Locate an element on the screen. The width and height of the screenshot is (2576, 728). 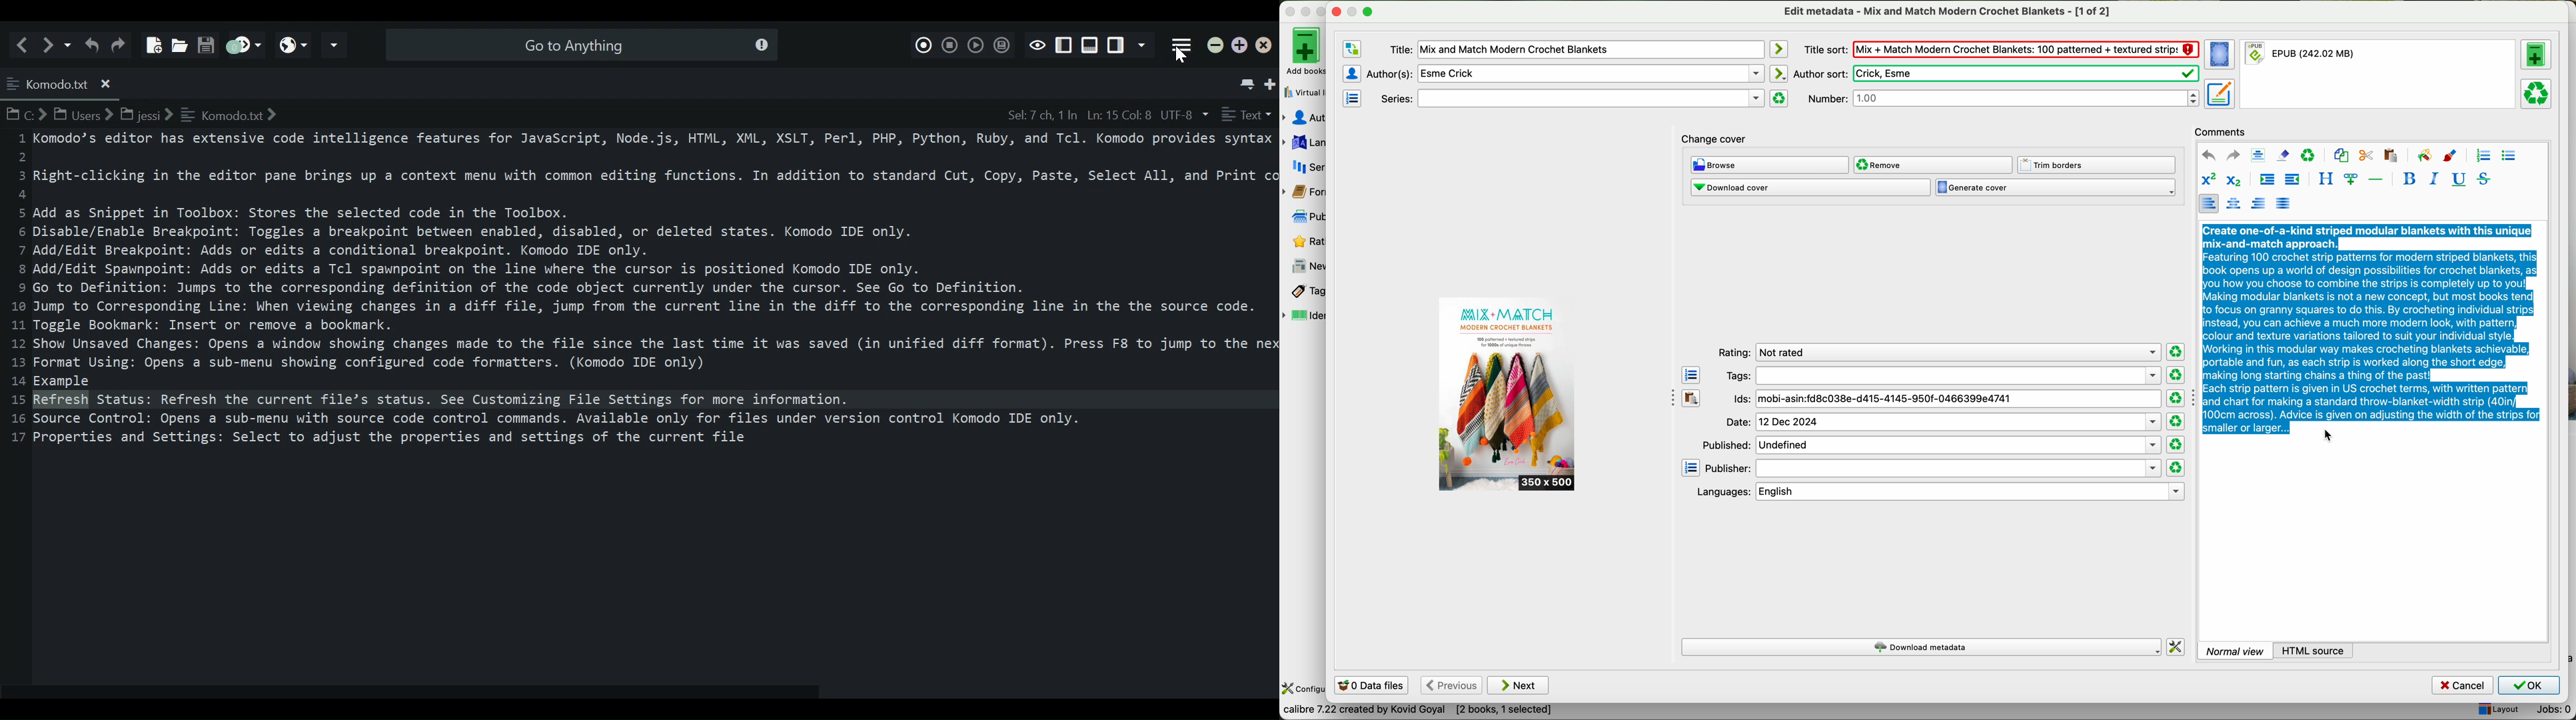
subscript is located at coordinates (2232, 179).